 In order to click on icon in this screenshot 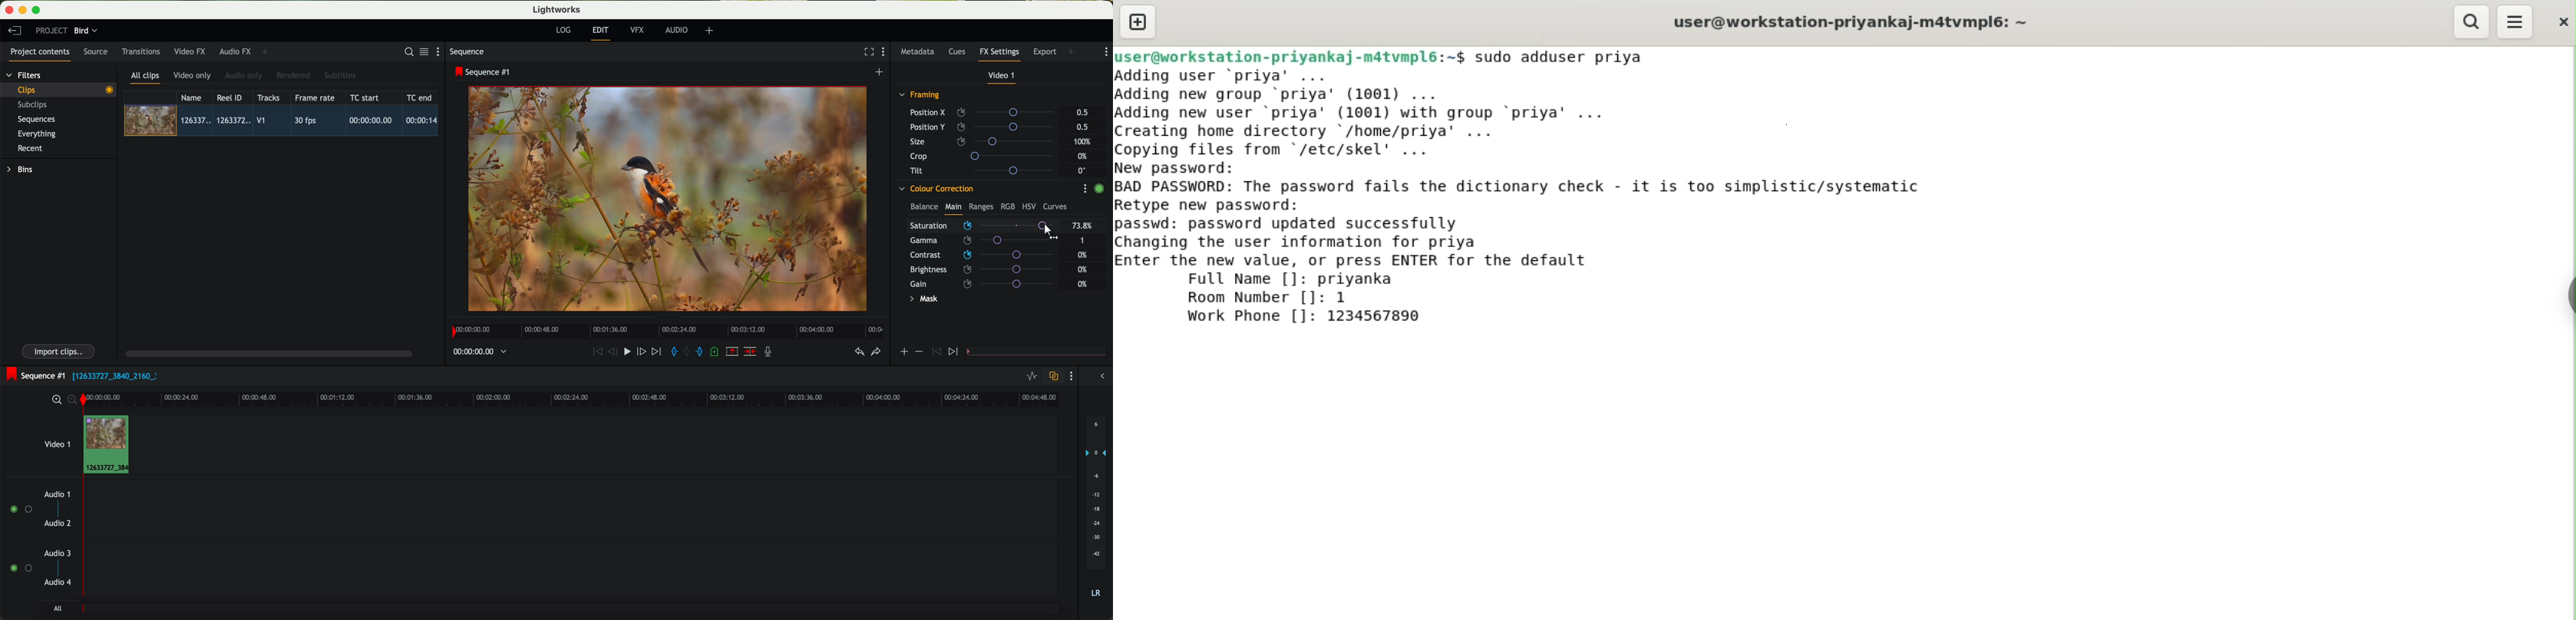, I will do `click(935, 352)`.